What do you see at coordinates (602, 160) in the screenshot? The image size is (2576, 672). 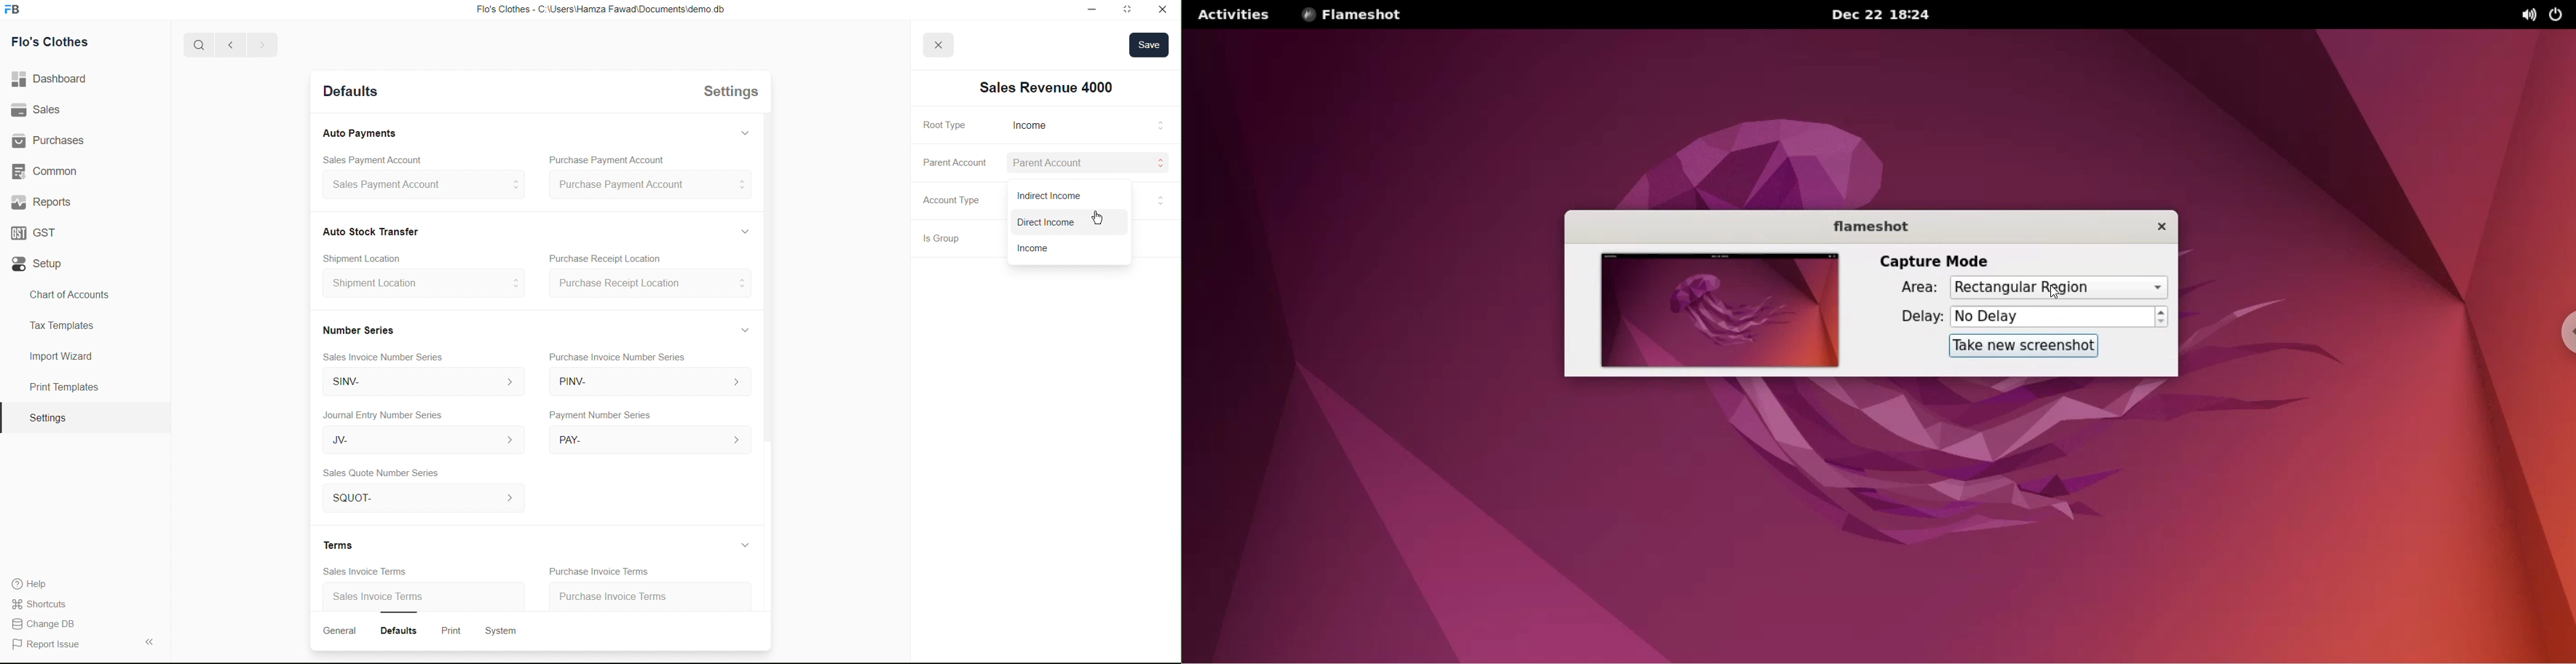 I see `Purchase Payment Account` at bounding box center [602, 160].